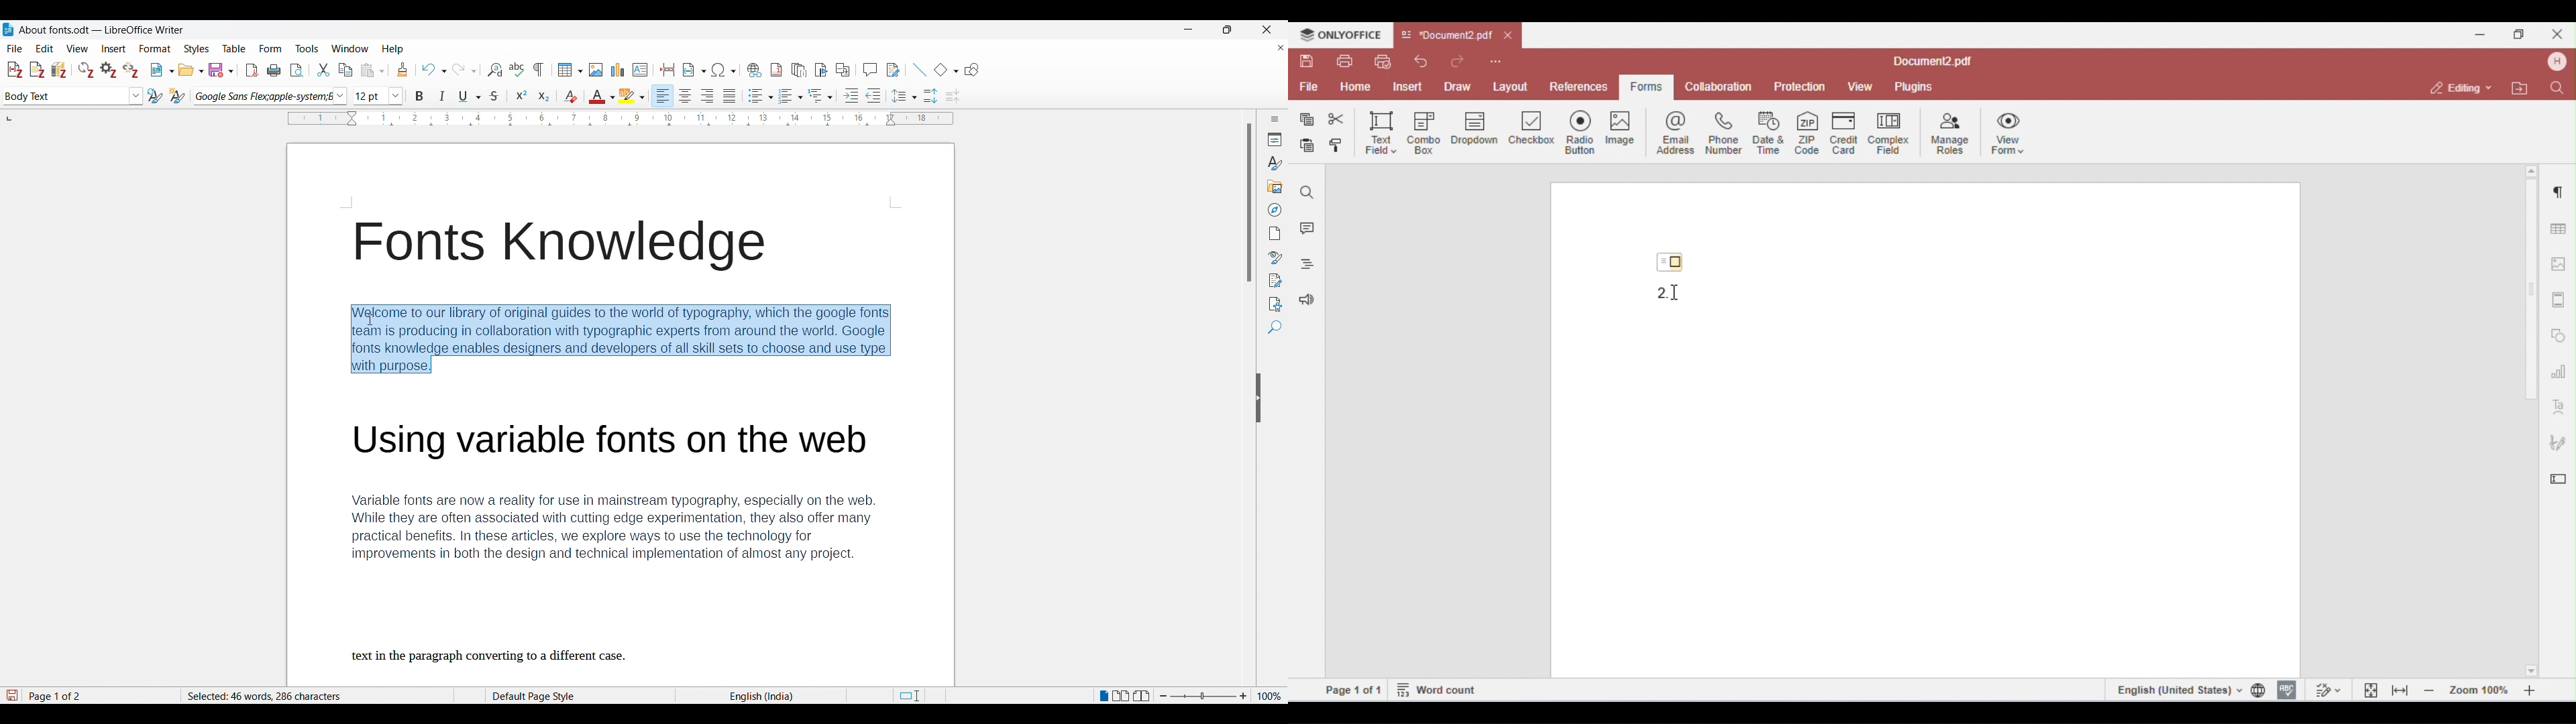 This screenshot has width=2576, height=728. What do you see at coordinates (155, 95) in the screenshot?
I see `Update selected style` at bounding box center [155, 95].